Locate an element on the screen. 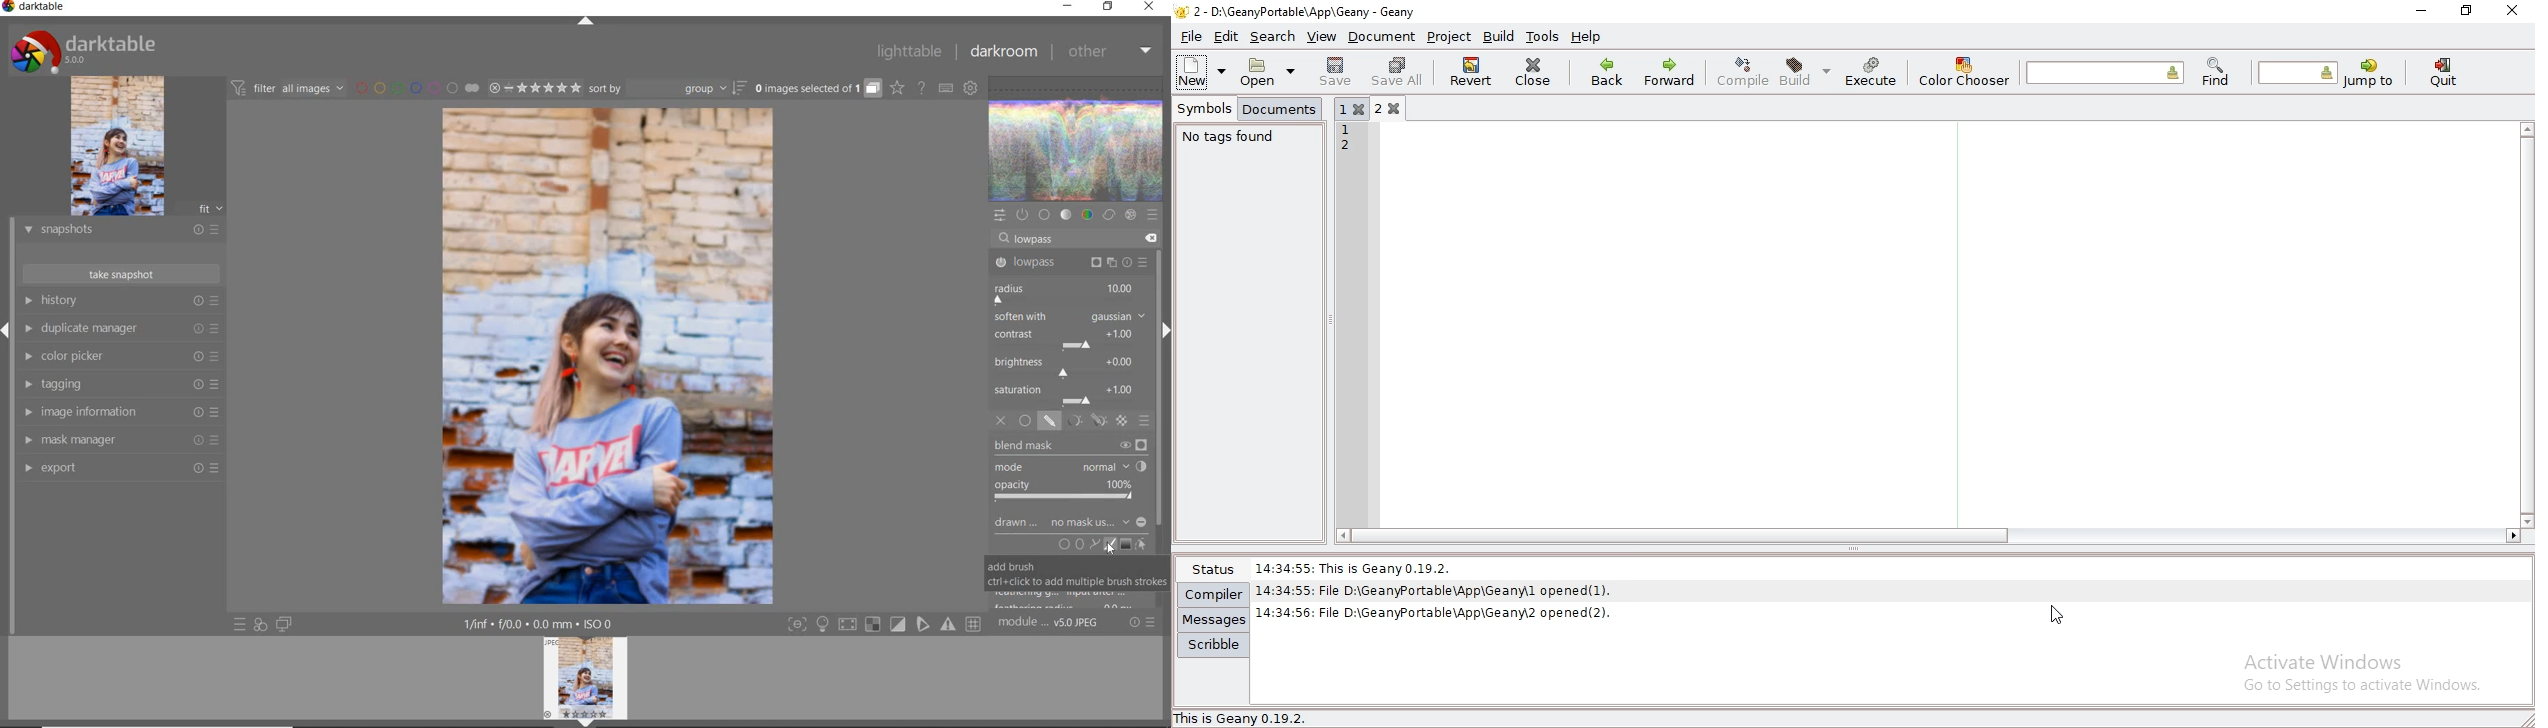 This screenshot has height=728, width=2548. help is located at coordinates (1586, 36).